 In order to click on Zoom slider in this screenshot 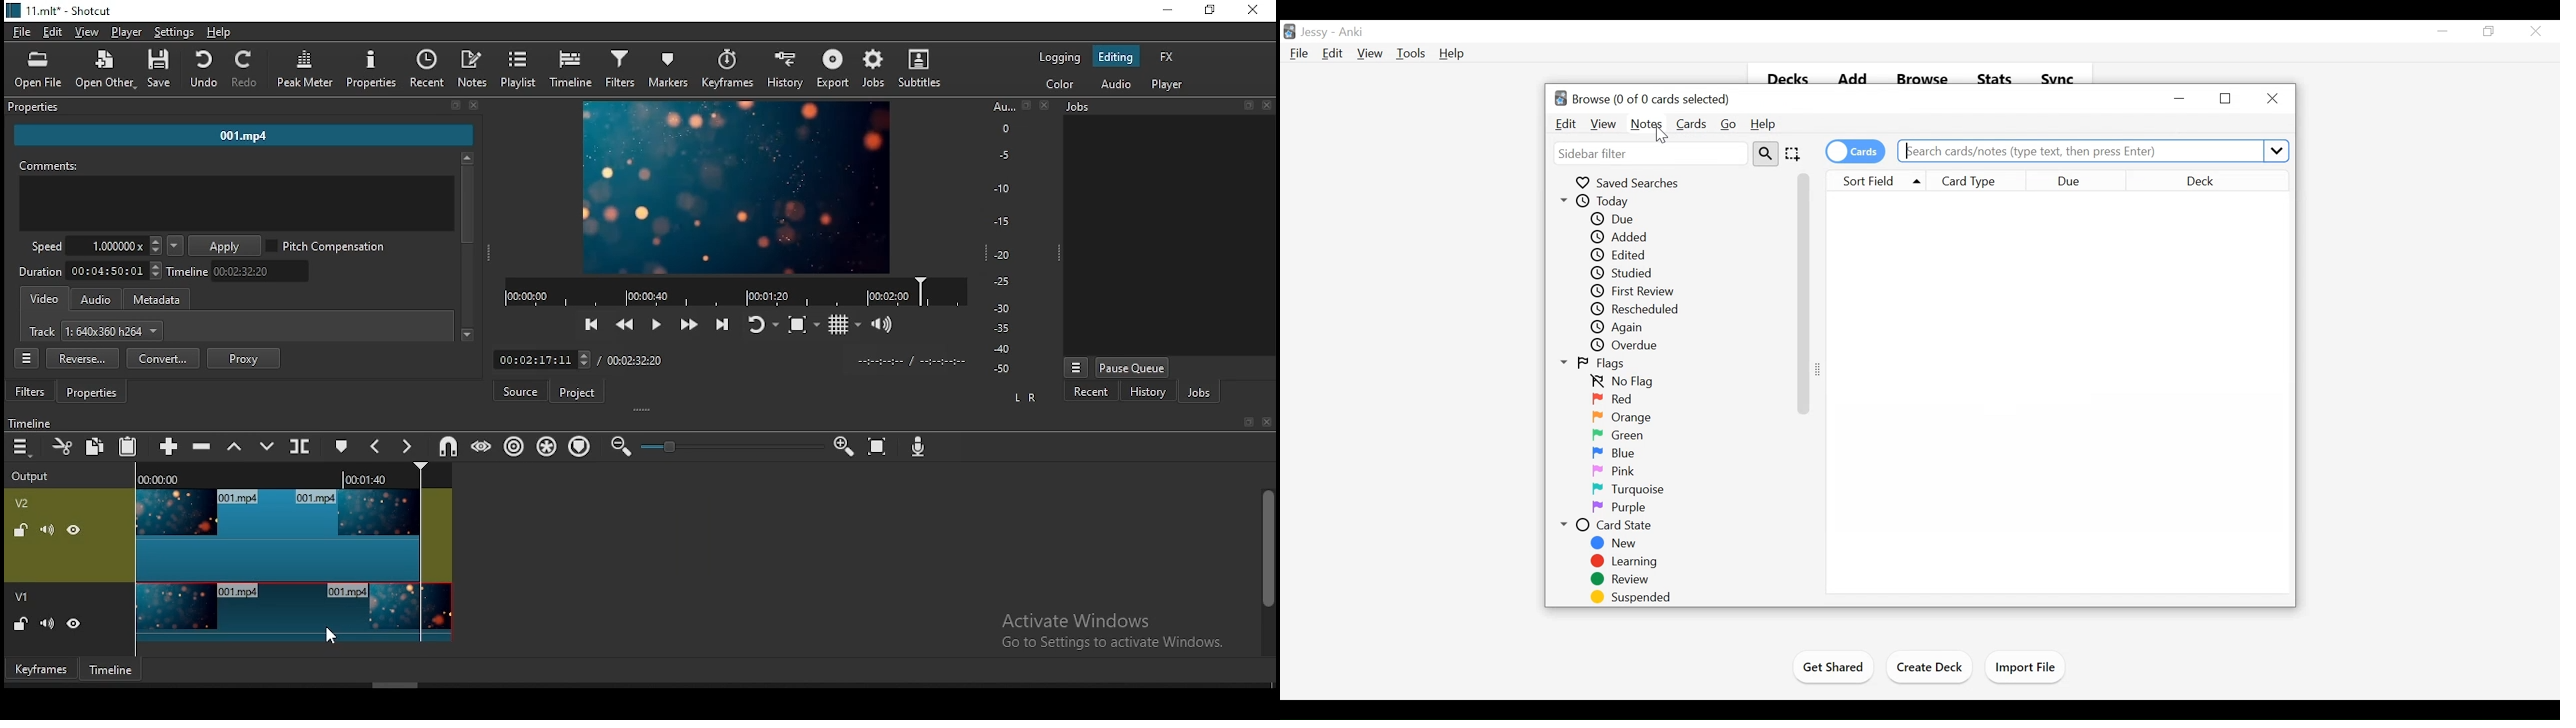, I will do `click(729, 446)`.